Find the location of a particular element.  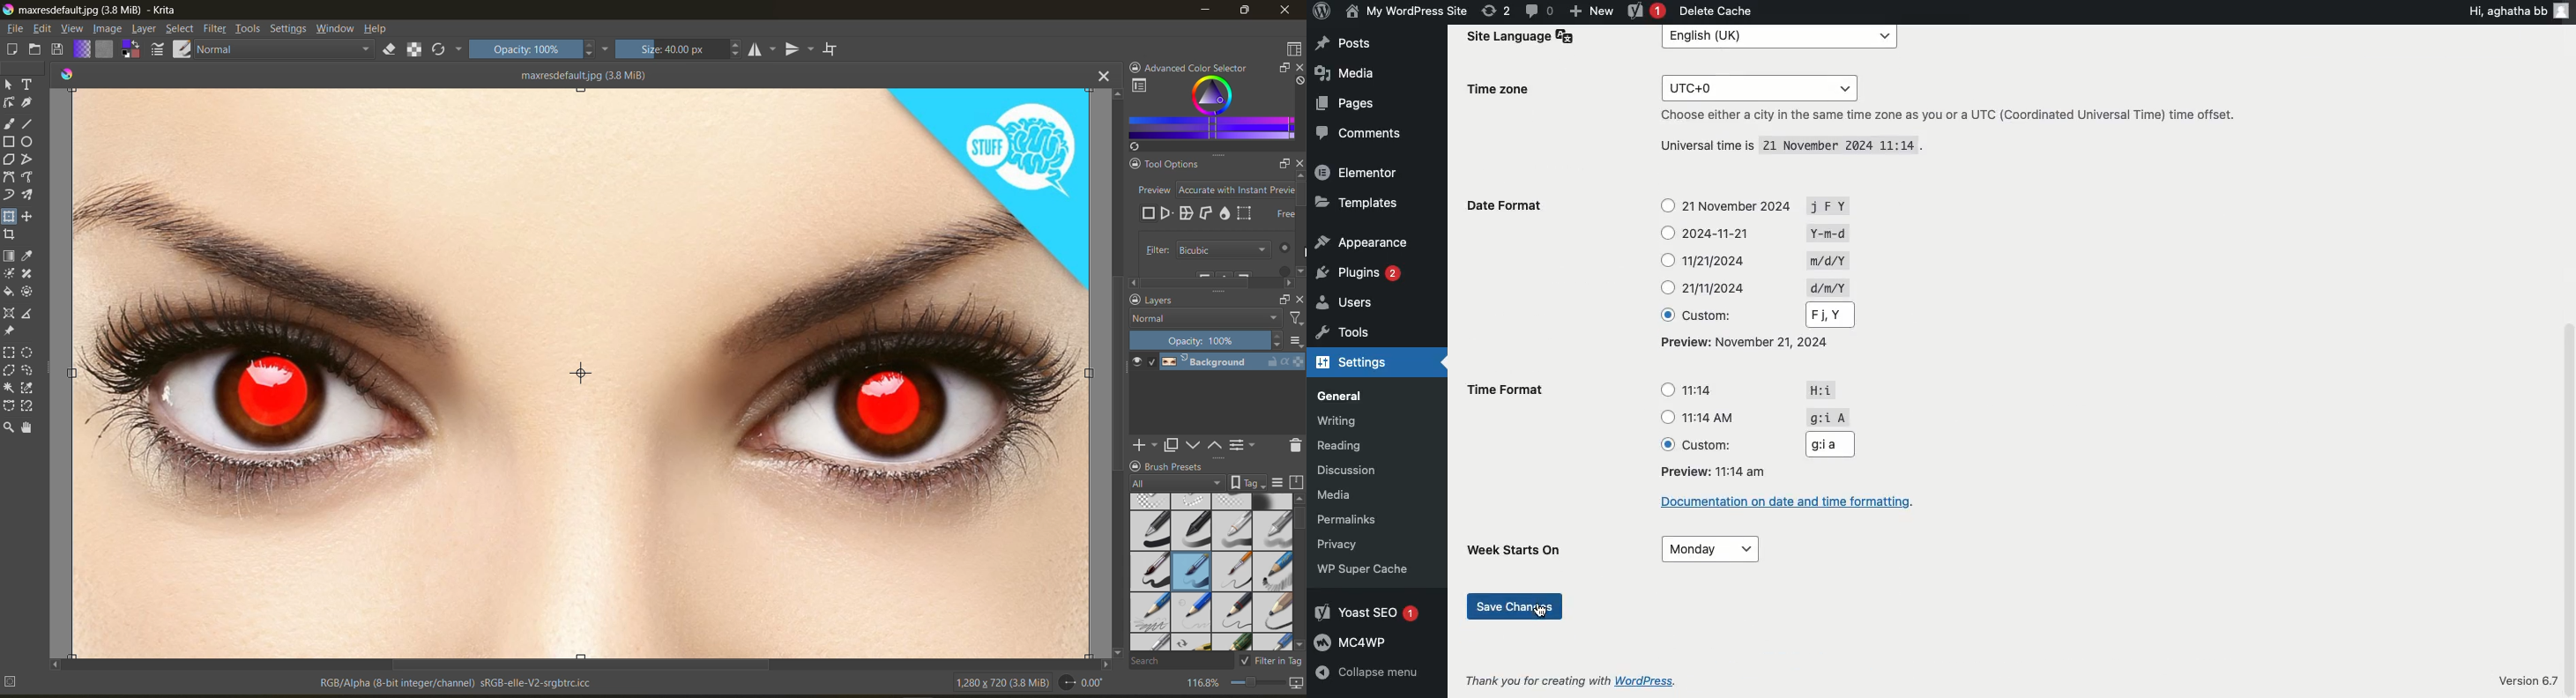

close tab is located at coordinates (1100, 78).